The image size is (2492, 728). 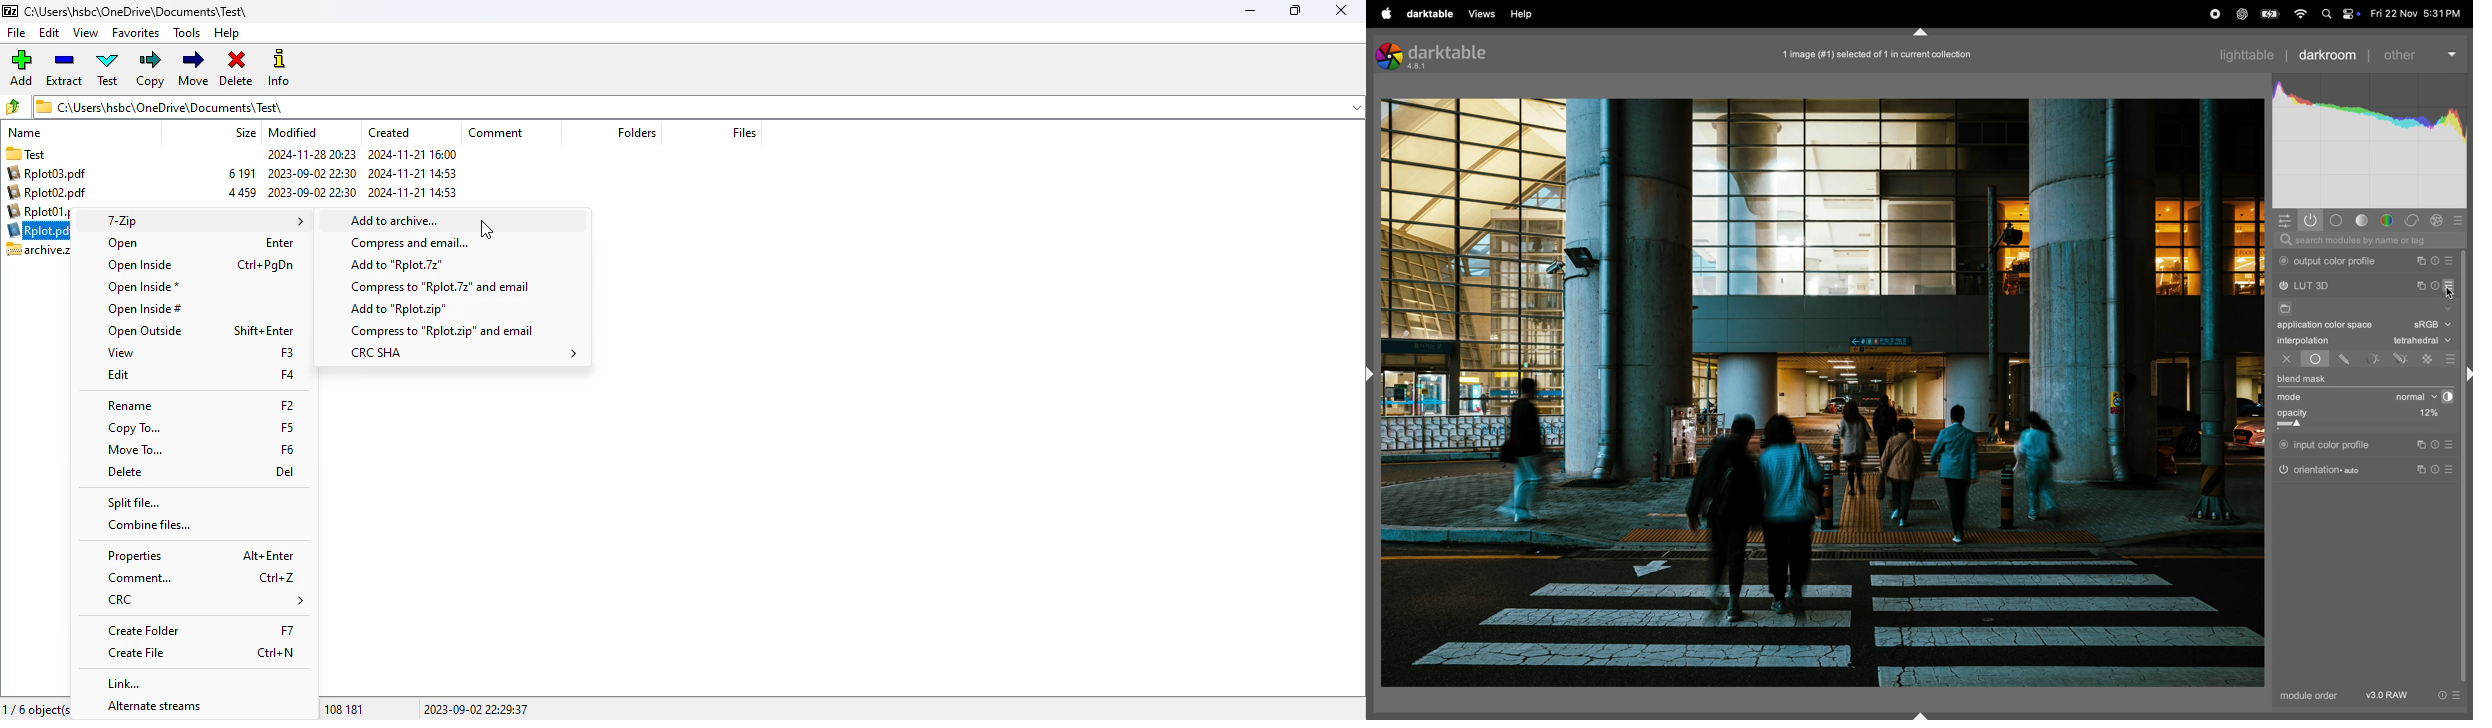 I want to click on color, so click(x=2390, y=221).